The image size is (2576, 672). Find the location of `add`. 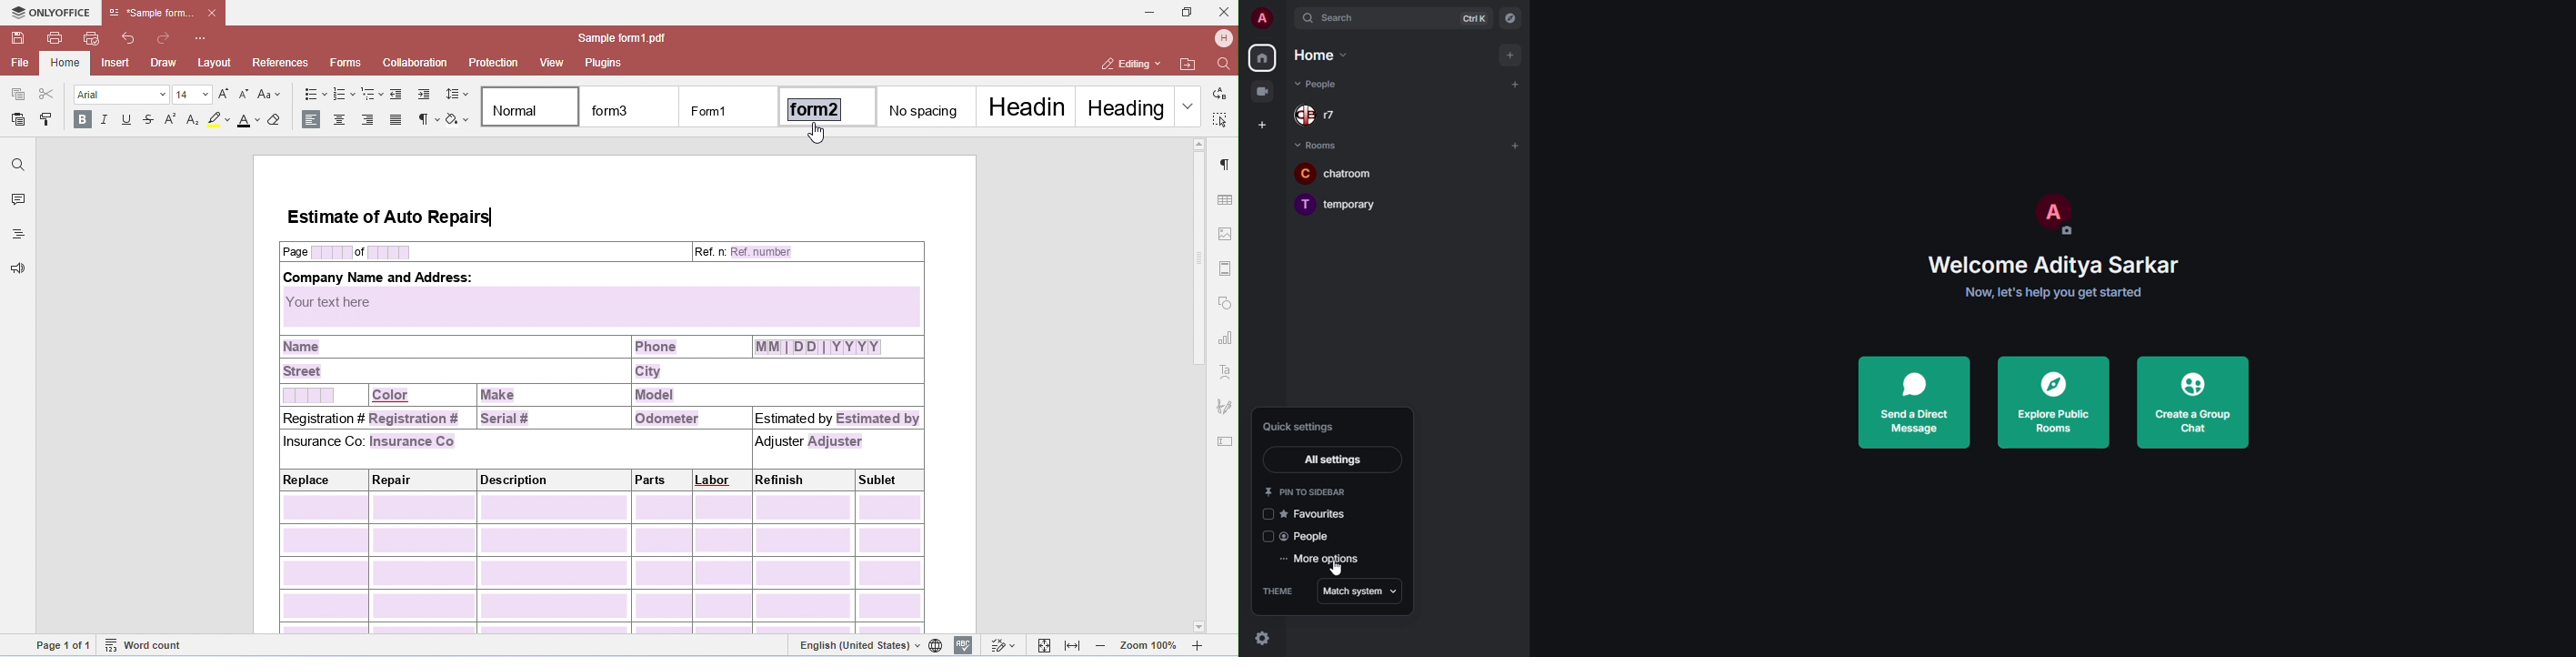

add is located at coordinates (1511, 55).